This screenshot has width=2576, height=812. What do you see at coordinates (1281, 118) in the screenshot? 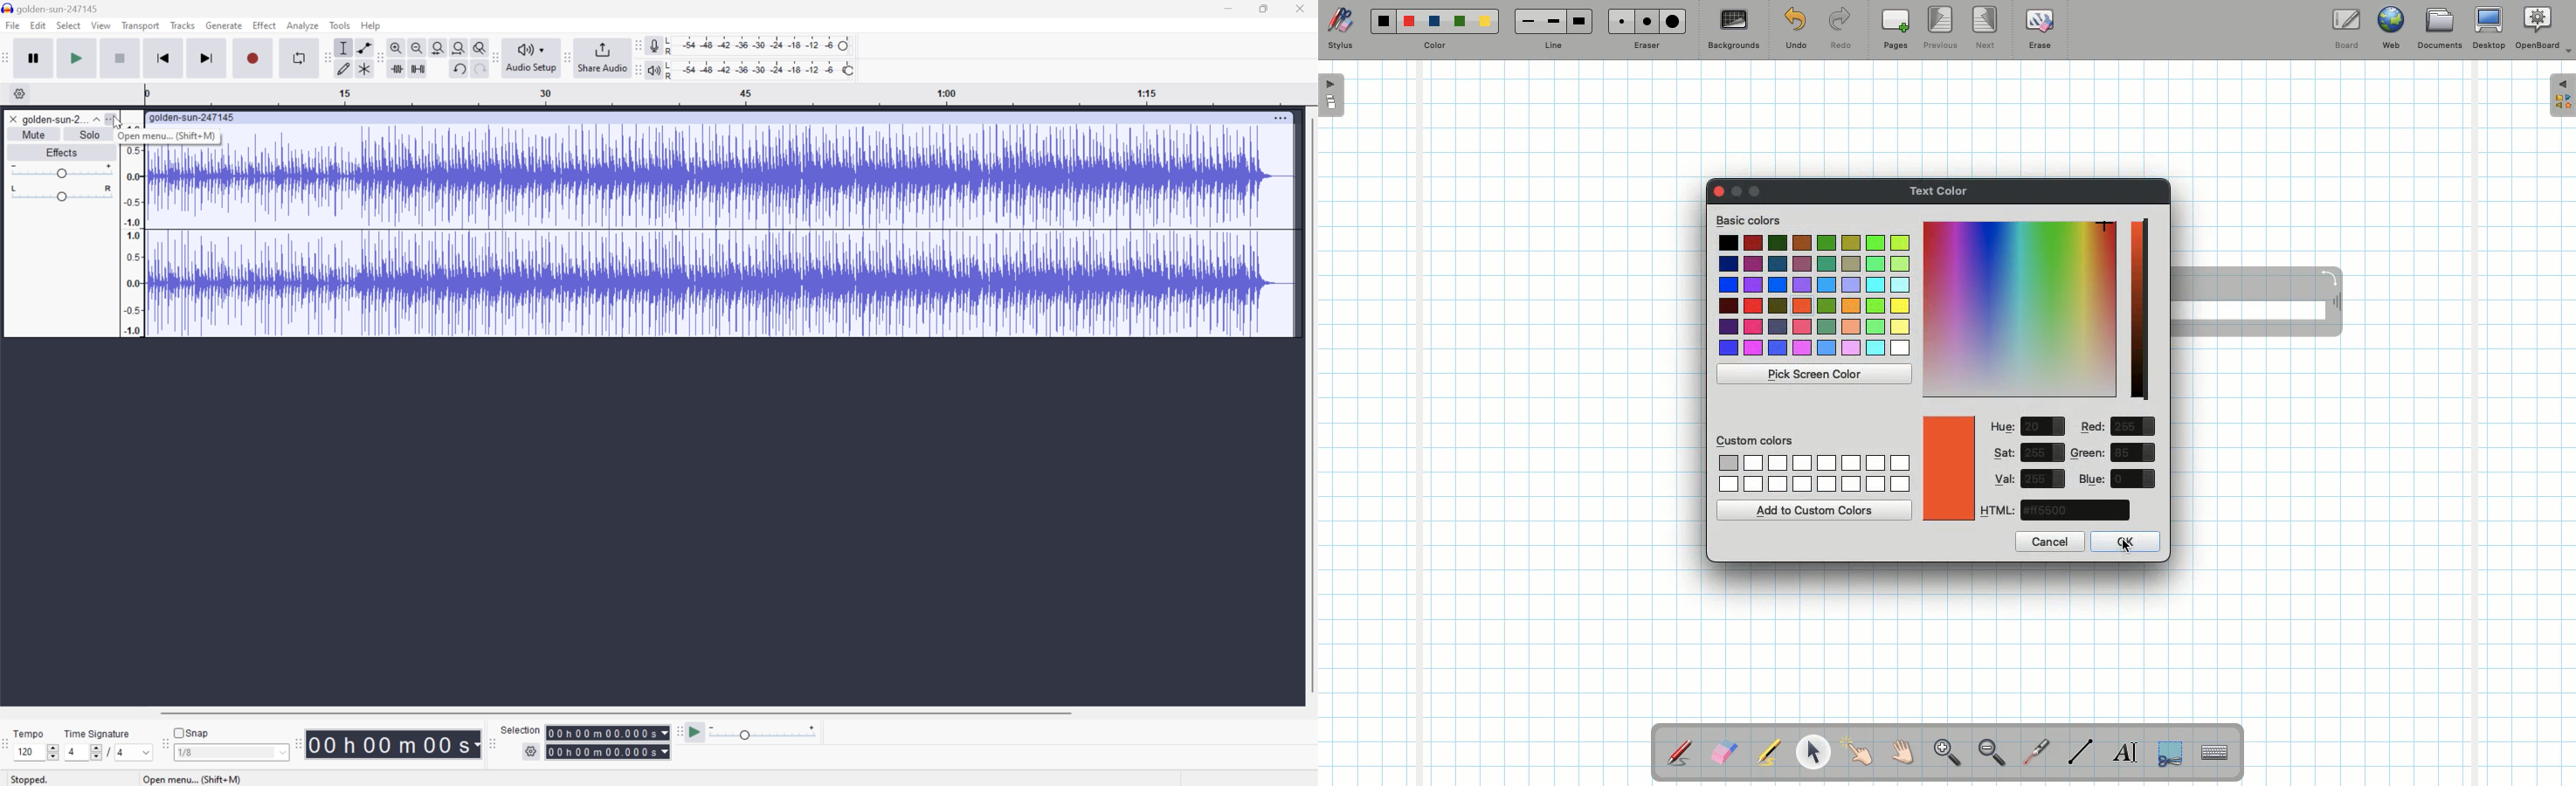
I see `More` at bounding box center [1281, 118].